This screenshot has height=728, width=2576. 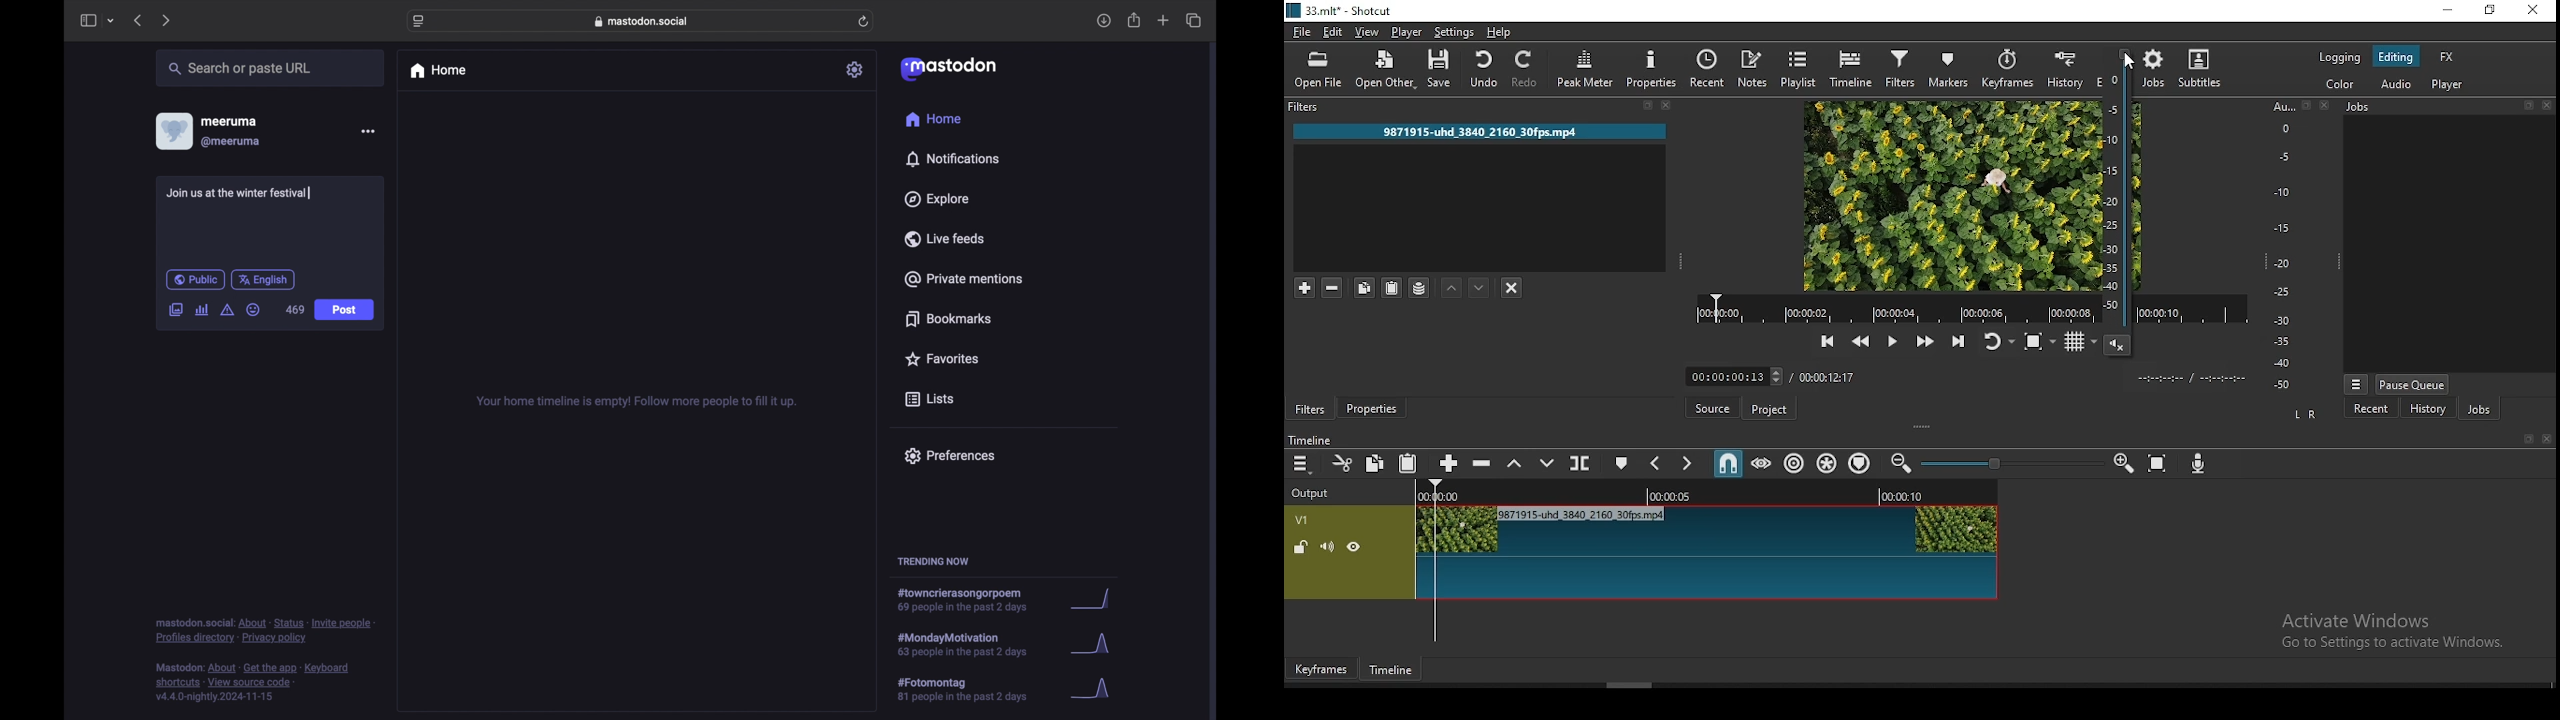 What do you see at coordinates (1622, 464) in the screenshot?
I see `create/edit marker` at bounding box center [1622, 464].